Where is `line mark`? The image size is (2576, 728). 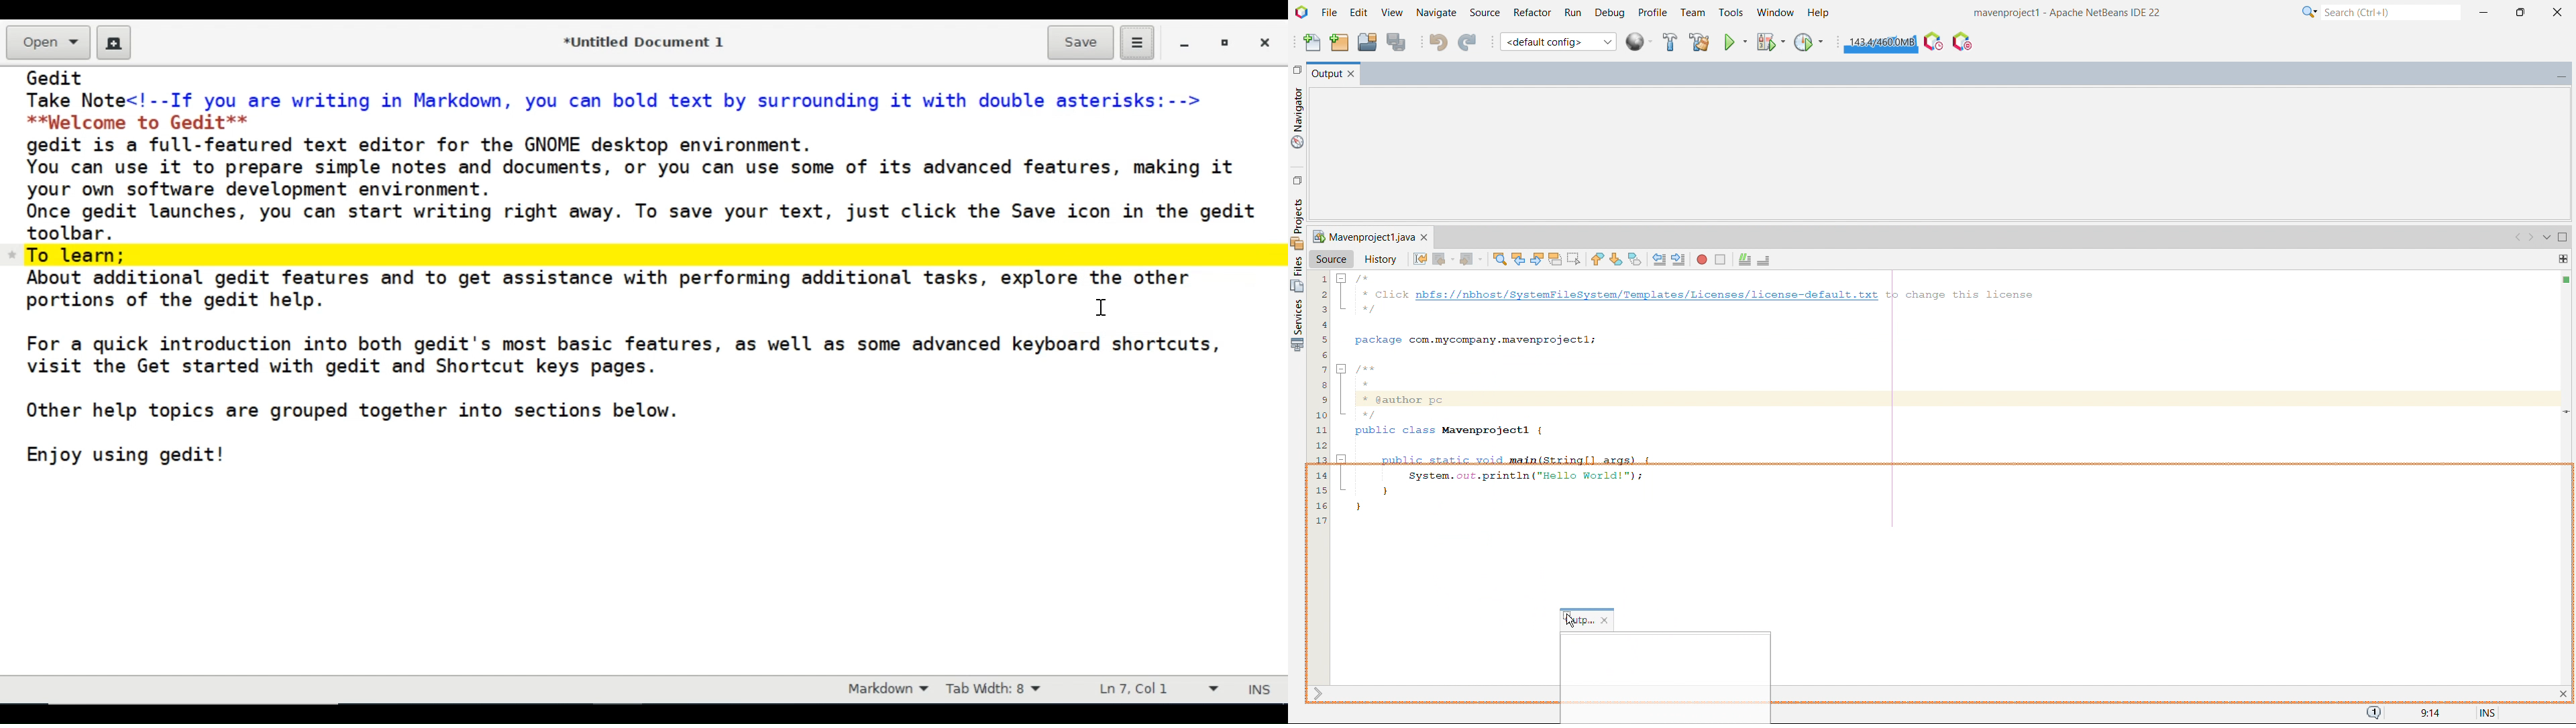 line mark is located at coordinates (2564, 411).